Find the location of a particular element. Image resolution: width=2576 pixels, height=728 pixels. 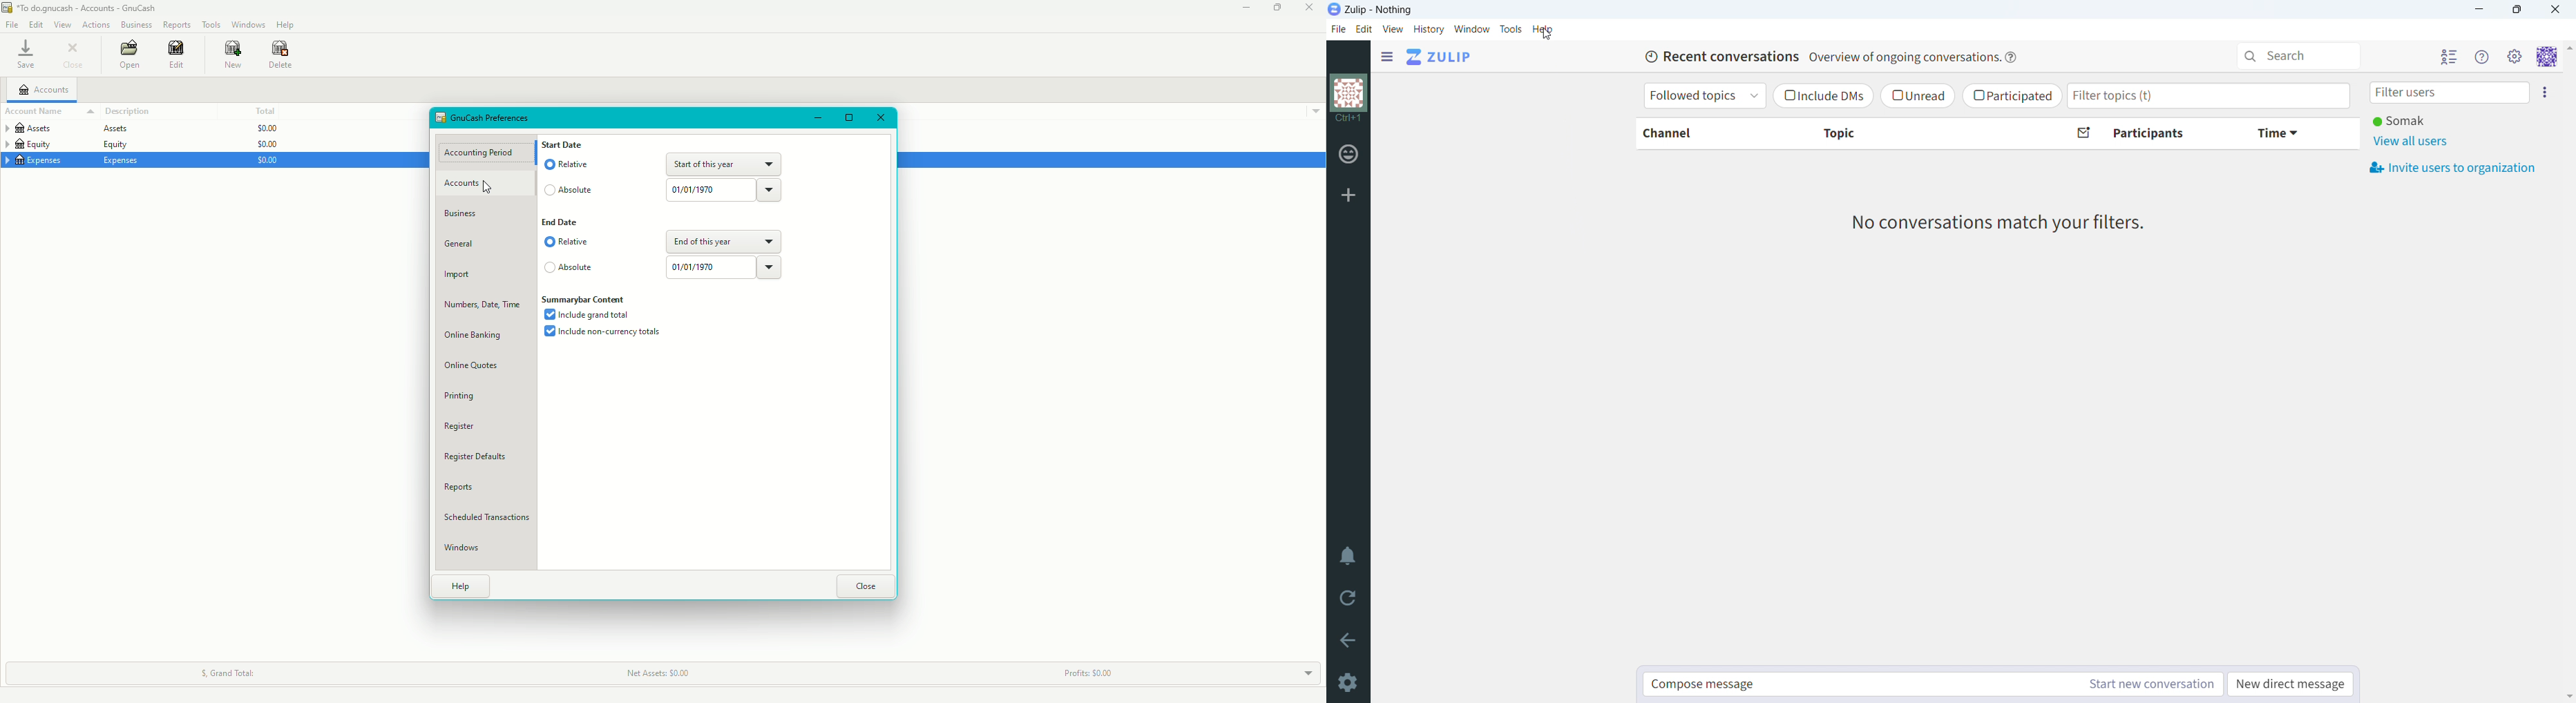

scroll up button is located at coordinates (2569, 48).